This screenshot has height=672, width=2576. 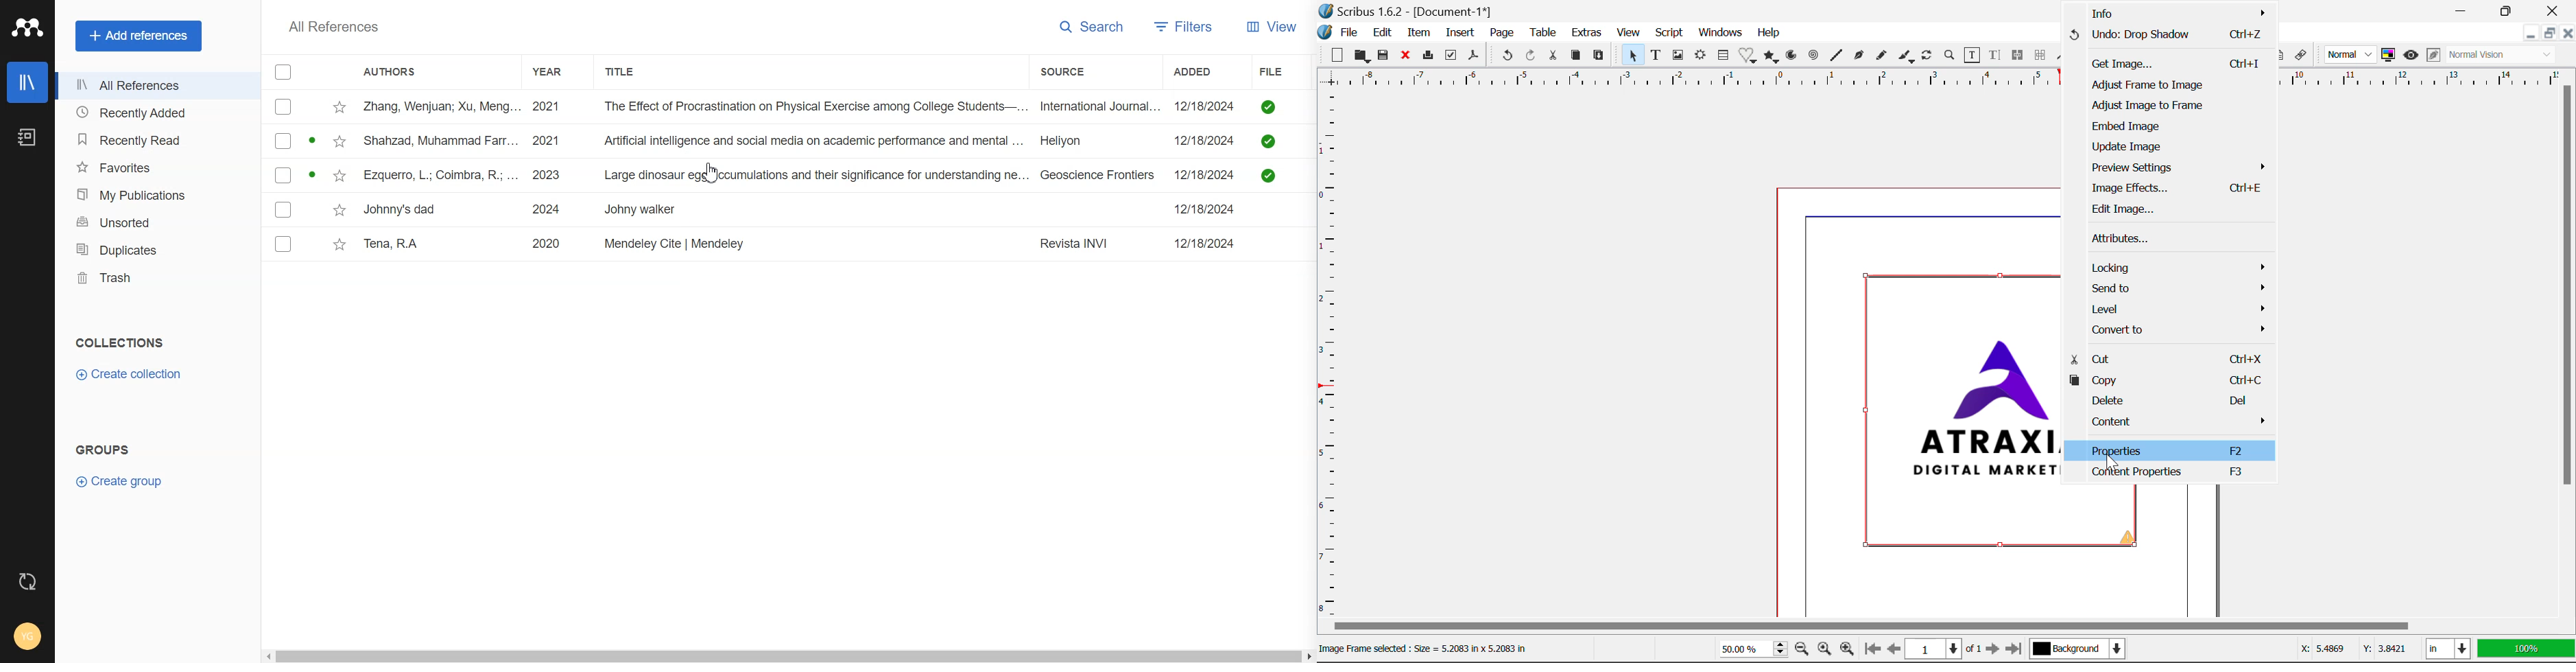 What do you see at coordinates (789, 654) in the screenshot?
I see `Horizontal scroll bar` at bounding box center [789, 654].